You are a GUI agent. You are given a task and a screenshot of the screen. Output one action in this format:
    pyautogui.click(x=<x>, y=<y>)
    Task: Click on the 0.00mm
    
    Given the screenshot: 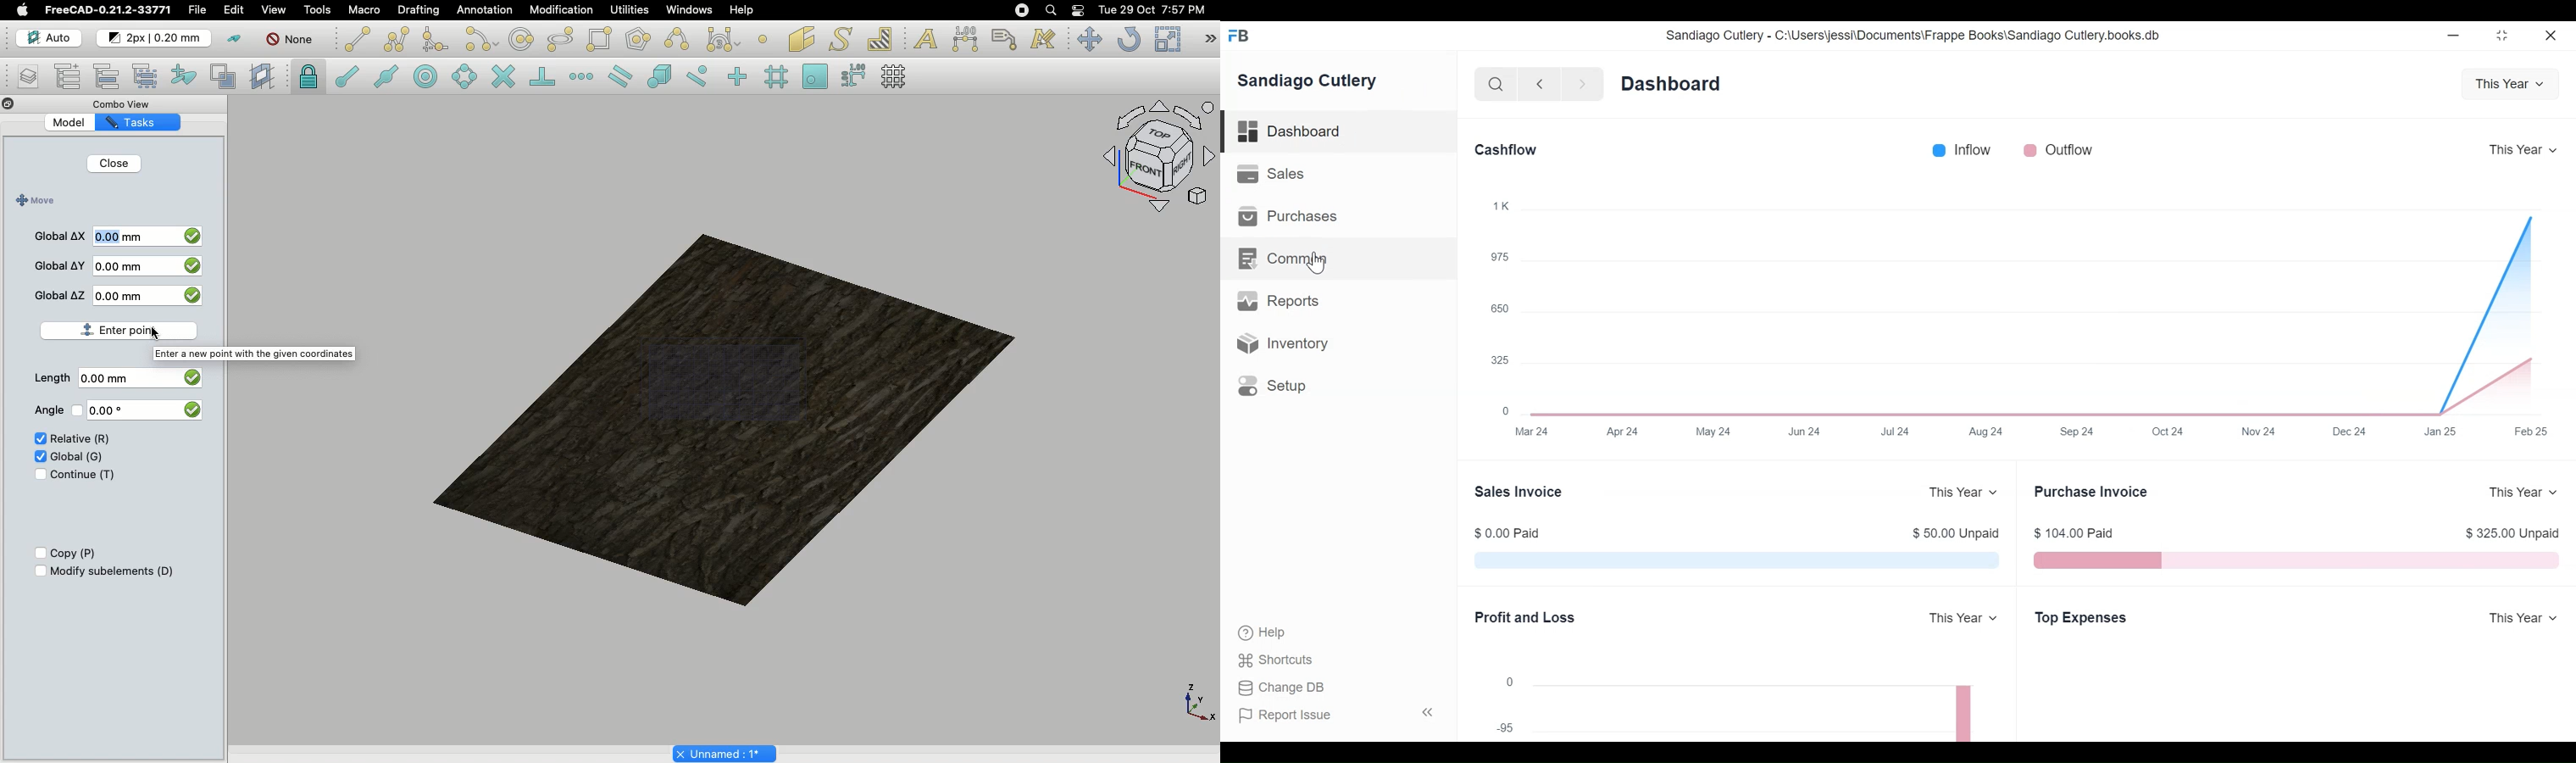 What is the action you would take?
    pyautogui.click(x=149, y=238)
    